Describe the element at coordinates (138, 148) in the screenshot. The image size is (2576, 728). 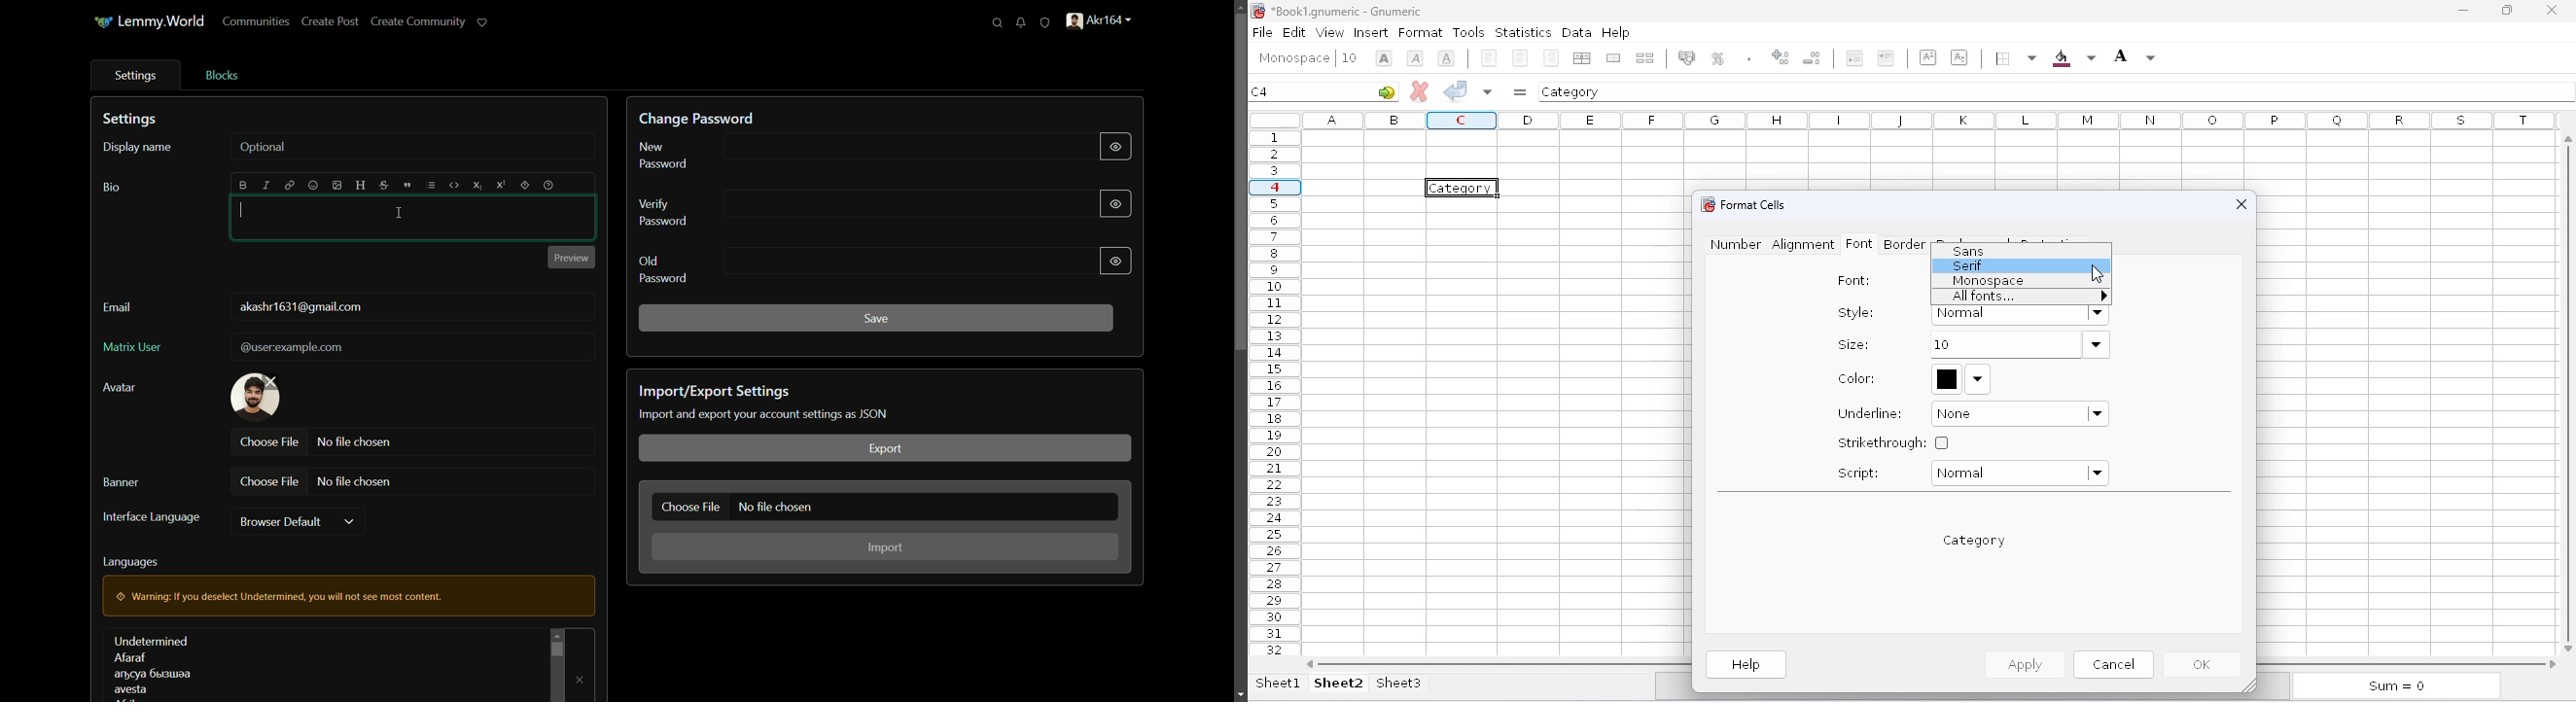
I see `display name` at that location.